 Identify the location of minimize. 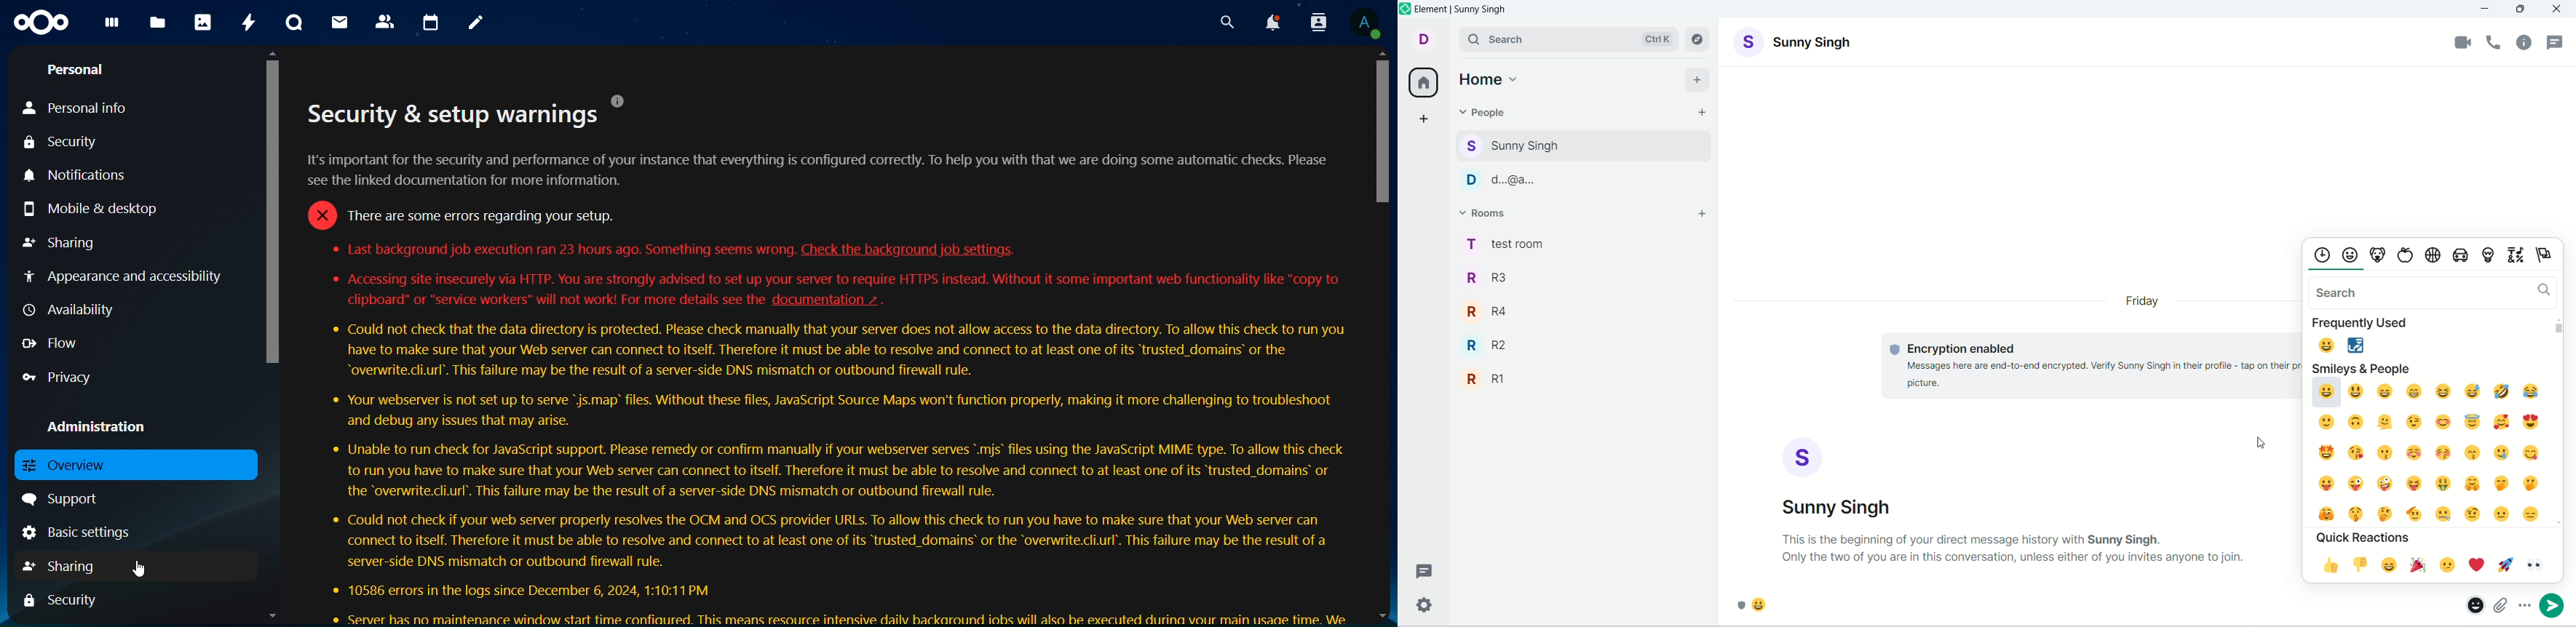
(2486, 10).